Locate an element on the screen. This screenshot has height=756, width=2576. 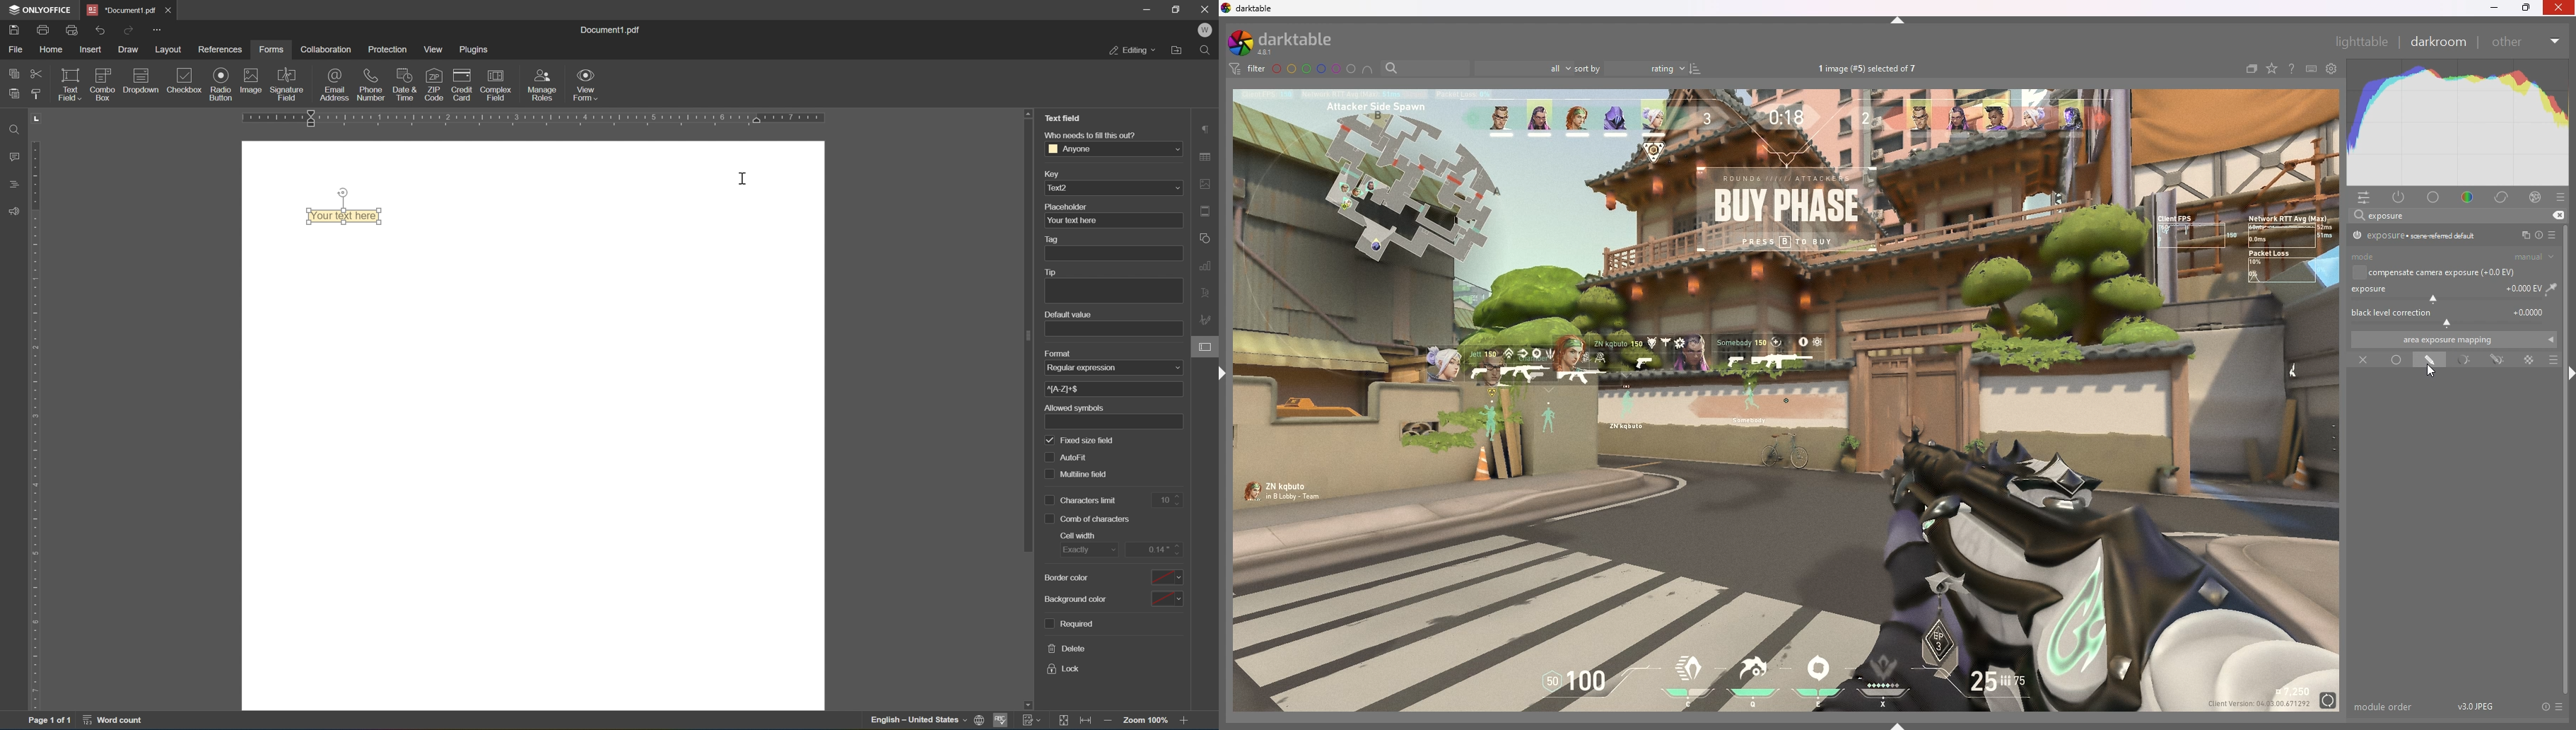
fixed size field is located at coordinates (1079, 440).